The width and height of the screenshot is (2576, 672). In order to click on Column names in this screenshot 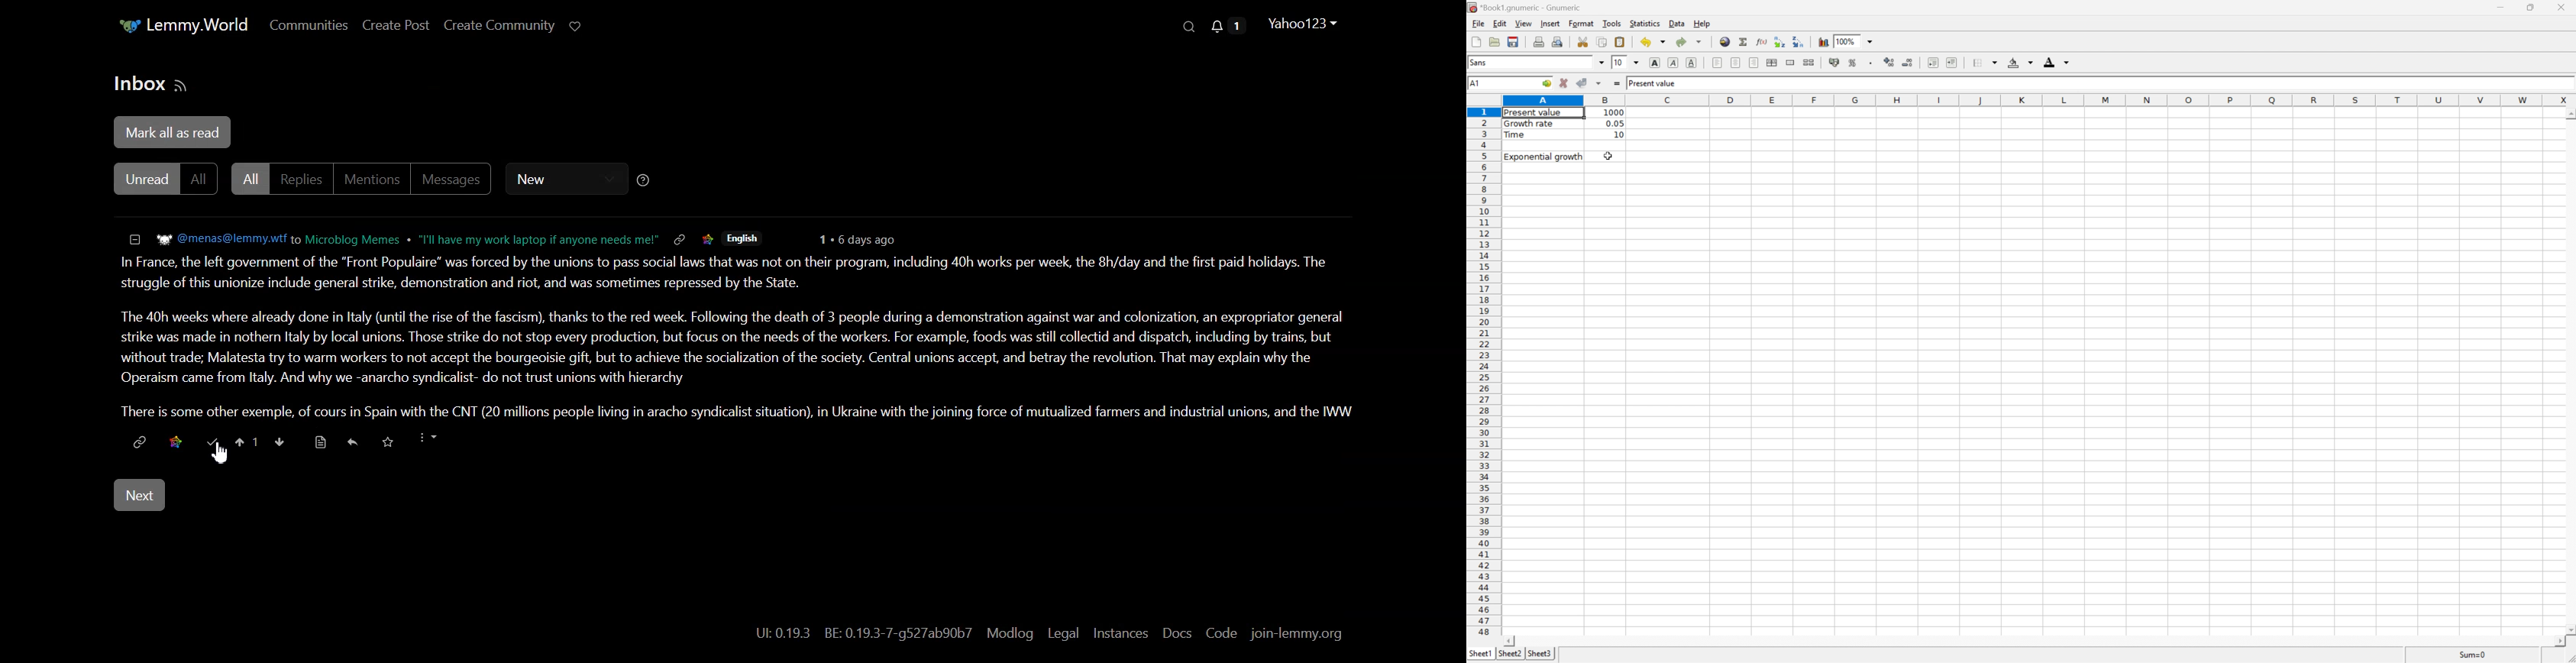, I will do `click(2039, 100)`.